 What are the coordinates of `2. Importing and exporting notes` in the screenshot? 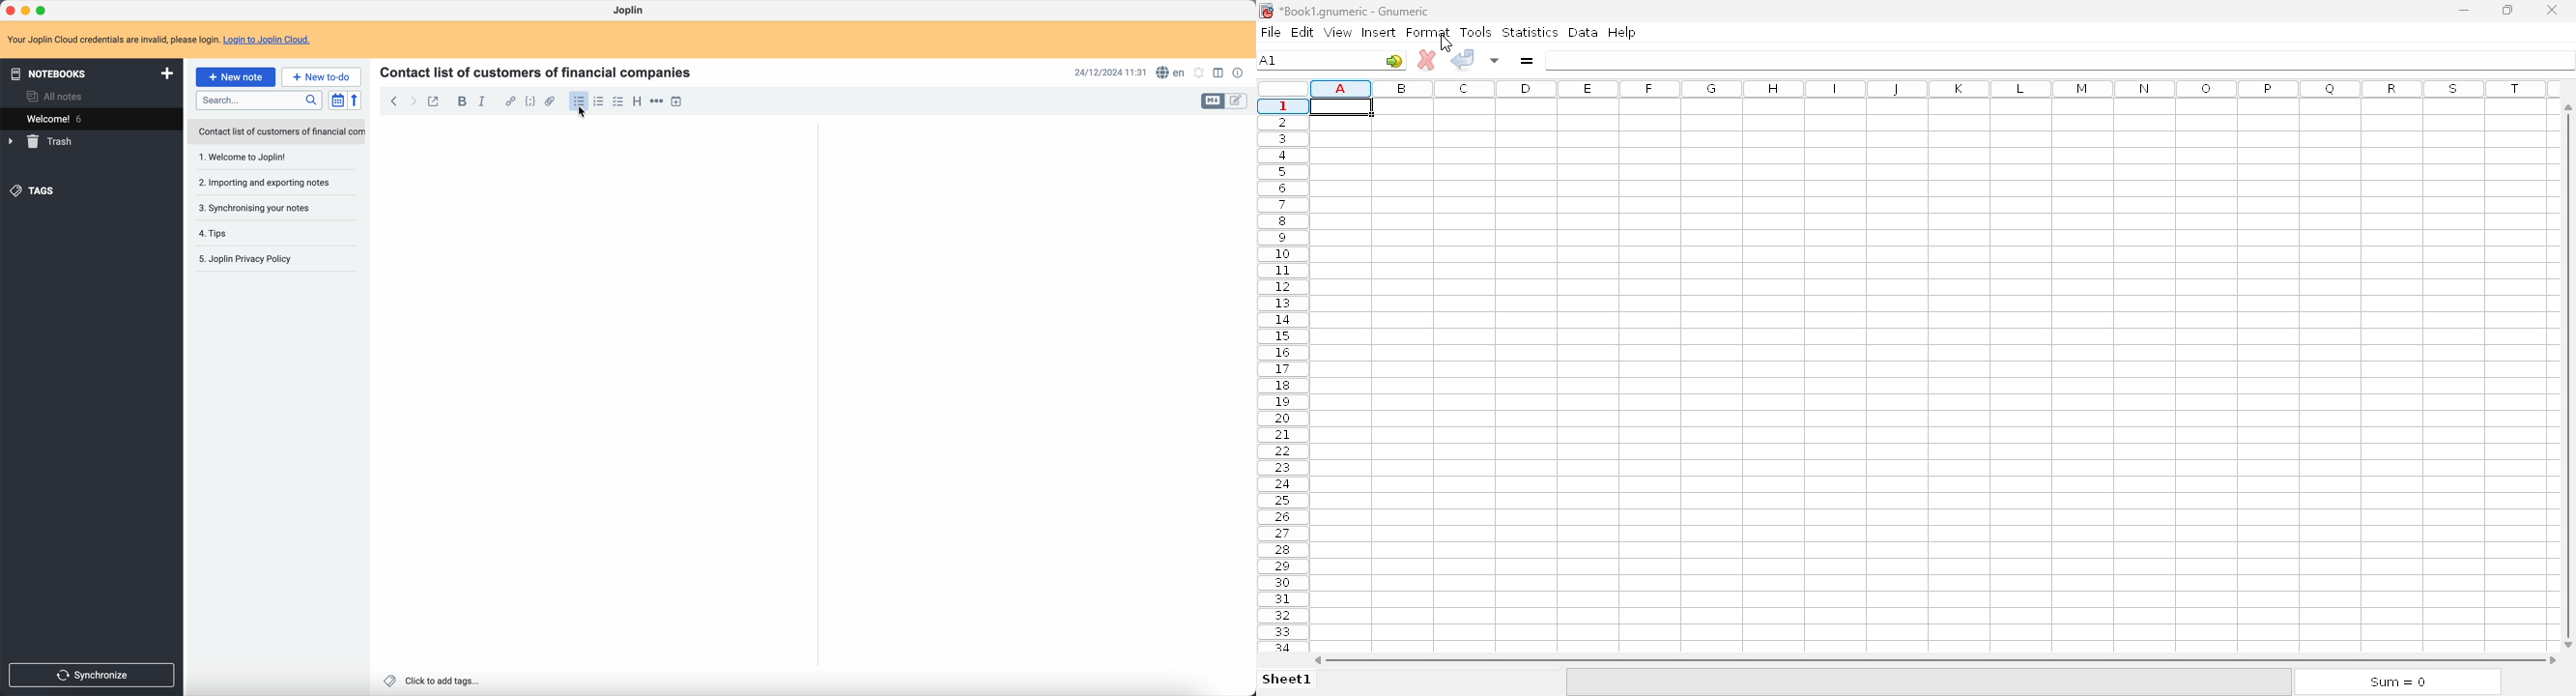 It's located at (267, 183).